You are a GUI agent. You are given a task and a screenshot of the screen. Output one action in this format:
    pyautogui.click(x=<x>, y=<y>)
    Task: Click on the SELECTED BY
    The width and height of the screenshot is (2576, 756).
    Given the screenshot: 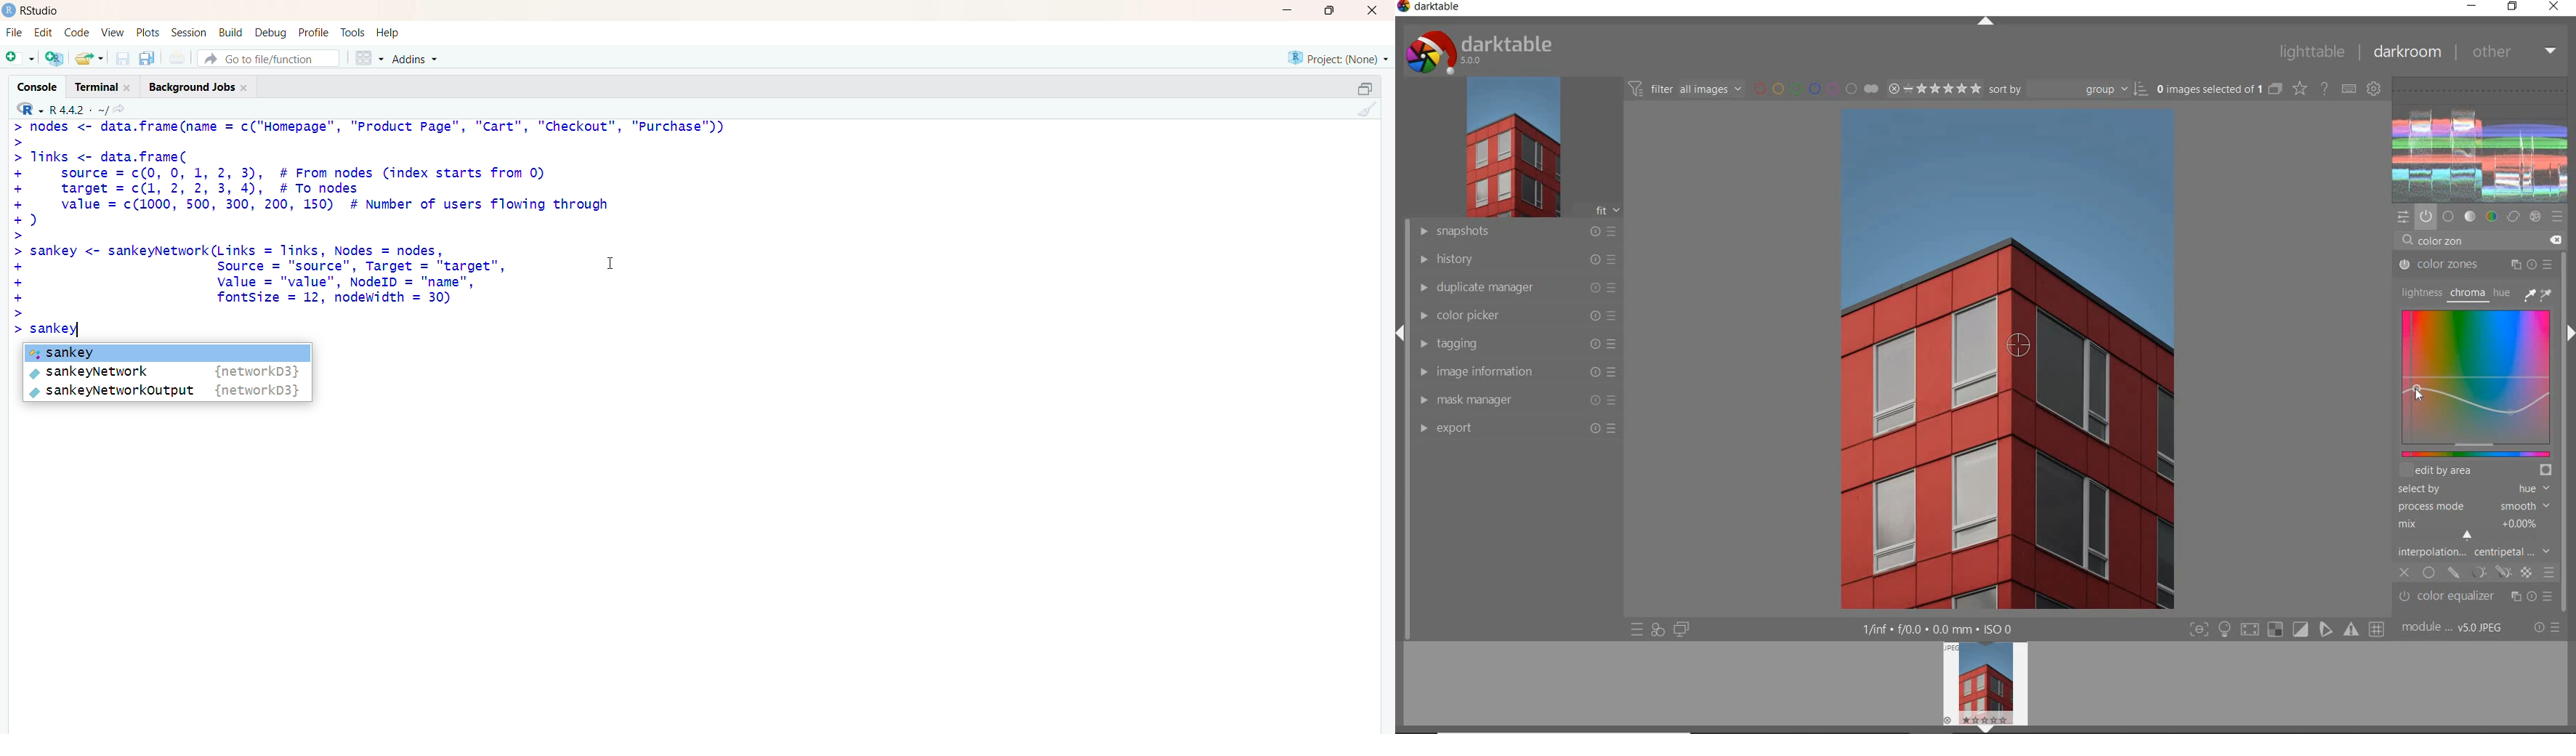 What is the action you would take?
    pyautogui.click(x=2470, y=490)
    